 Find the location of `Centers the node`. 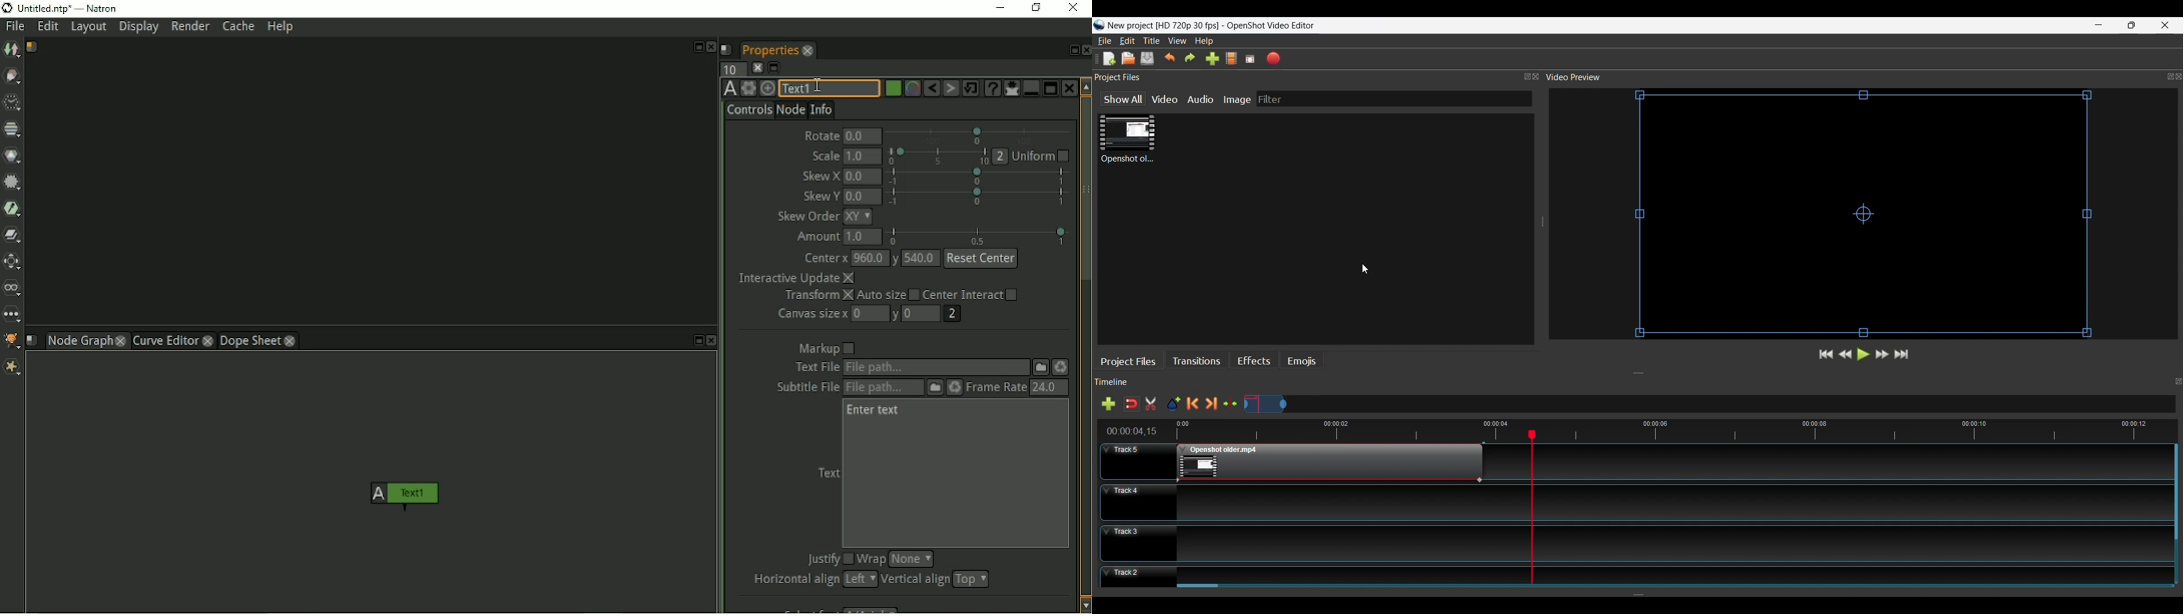

Centers the node is located at coordinates (767, 88).